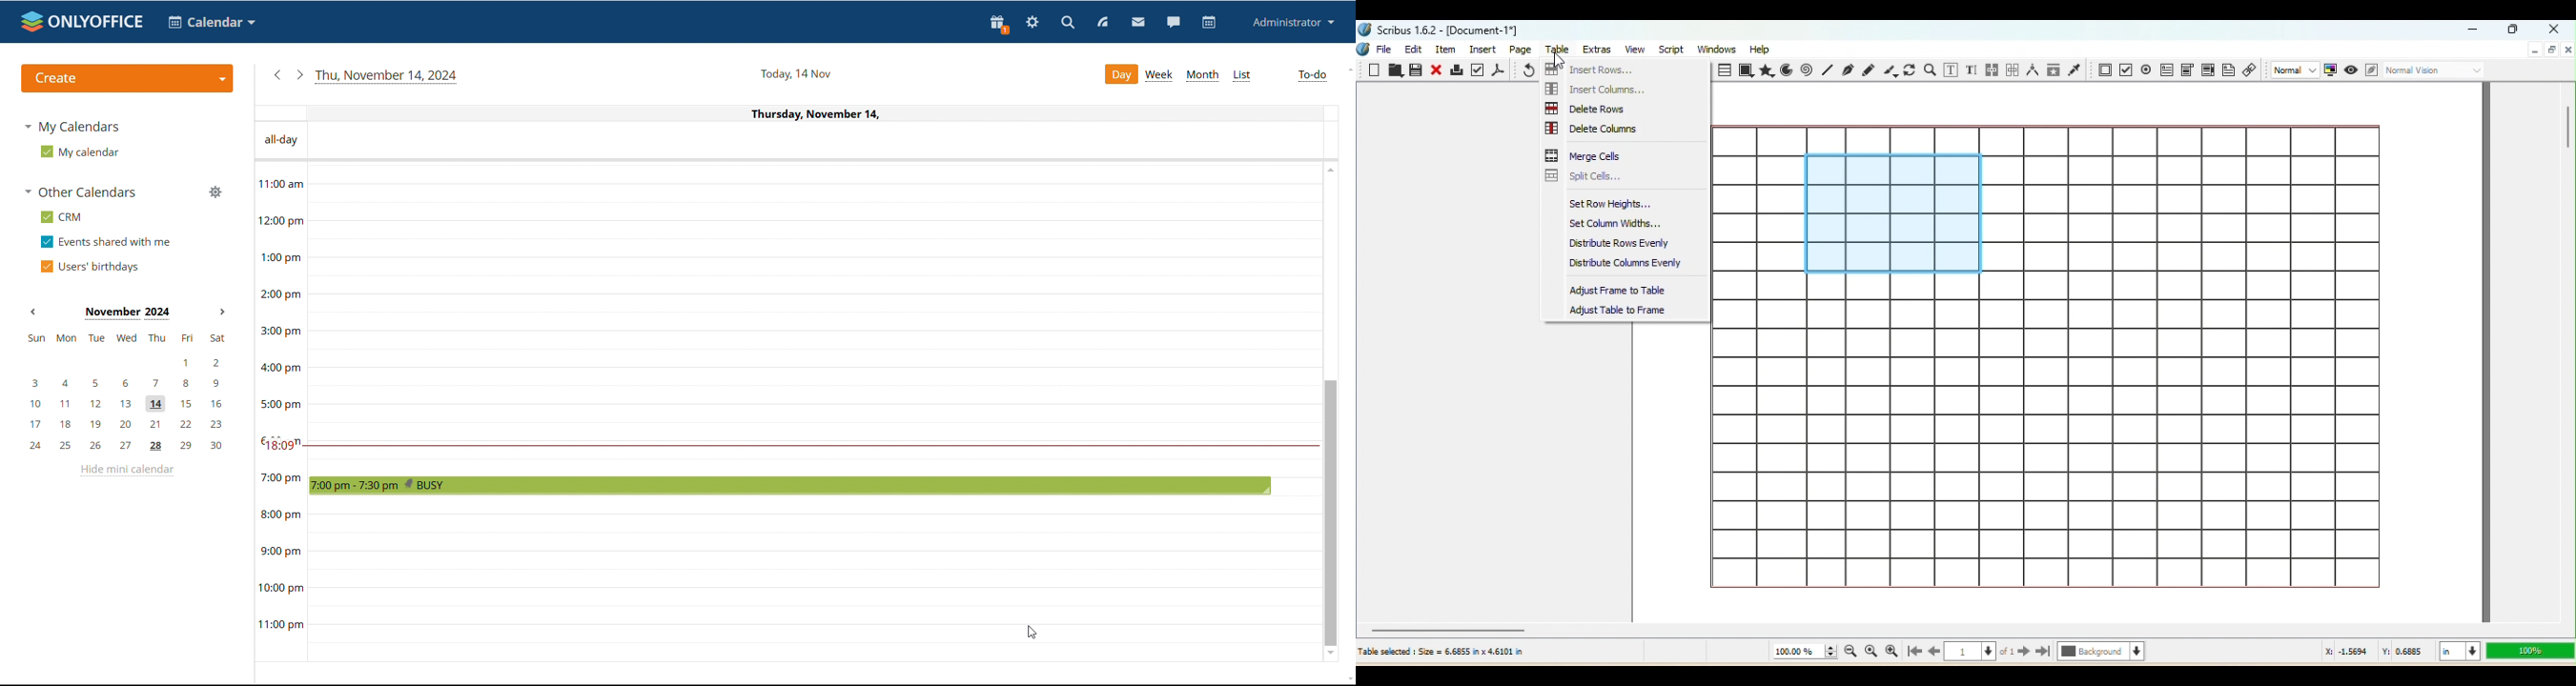 Image resolution: width=2576 pixels, height=700 pixels. What do you see at coordinates (2370, 71) in the screenshot?
I see `Edit in Preview mode` at bounding box center [2370, 71].